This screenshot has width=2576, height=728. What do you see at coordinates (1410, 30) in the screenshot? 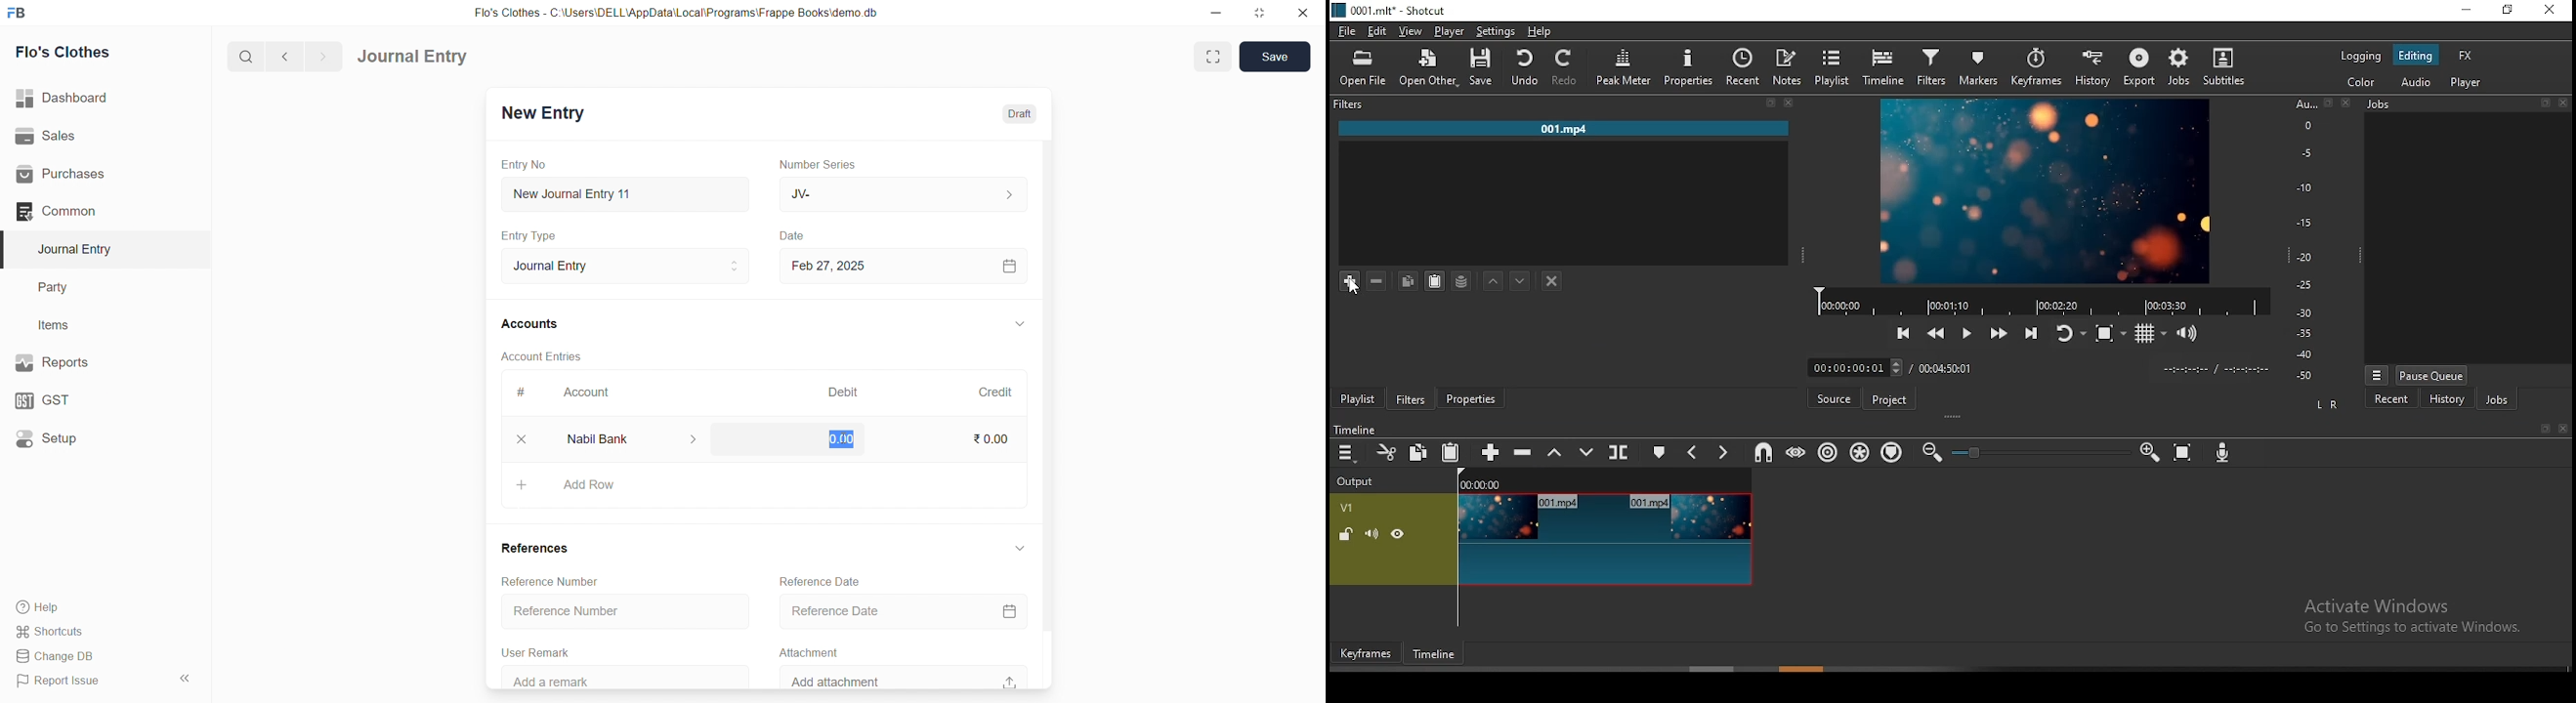
I see `view` at bounding box center [1410, 30].